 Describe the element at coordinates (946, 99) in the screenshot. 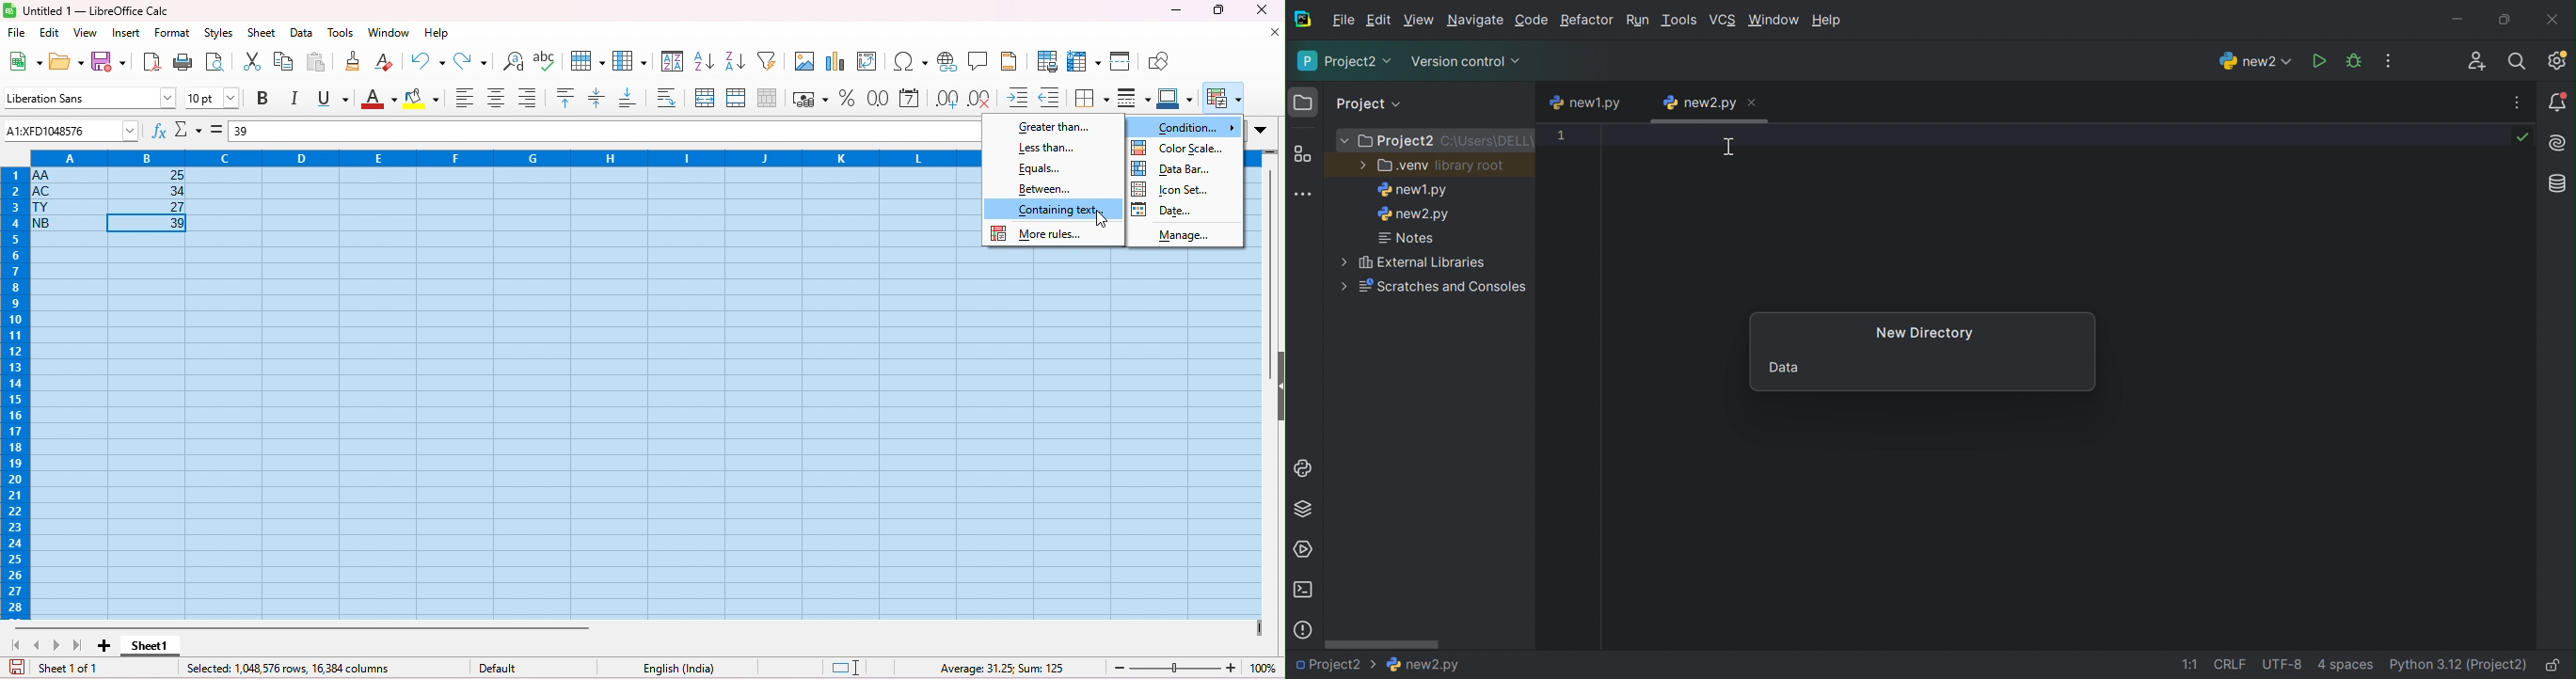

I see `add decimal` at that location.